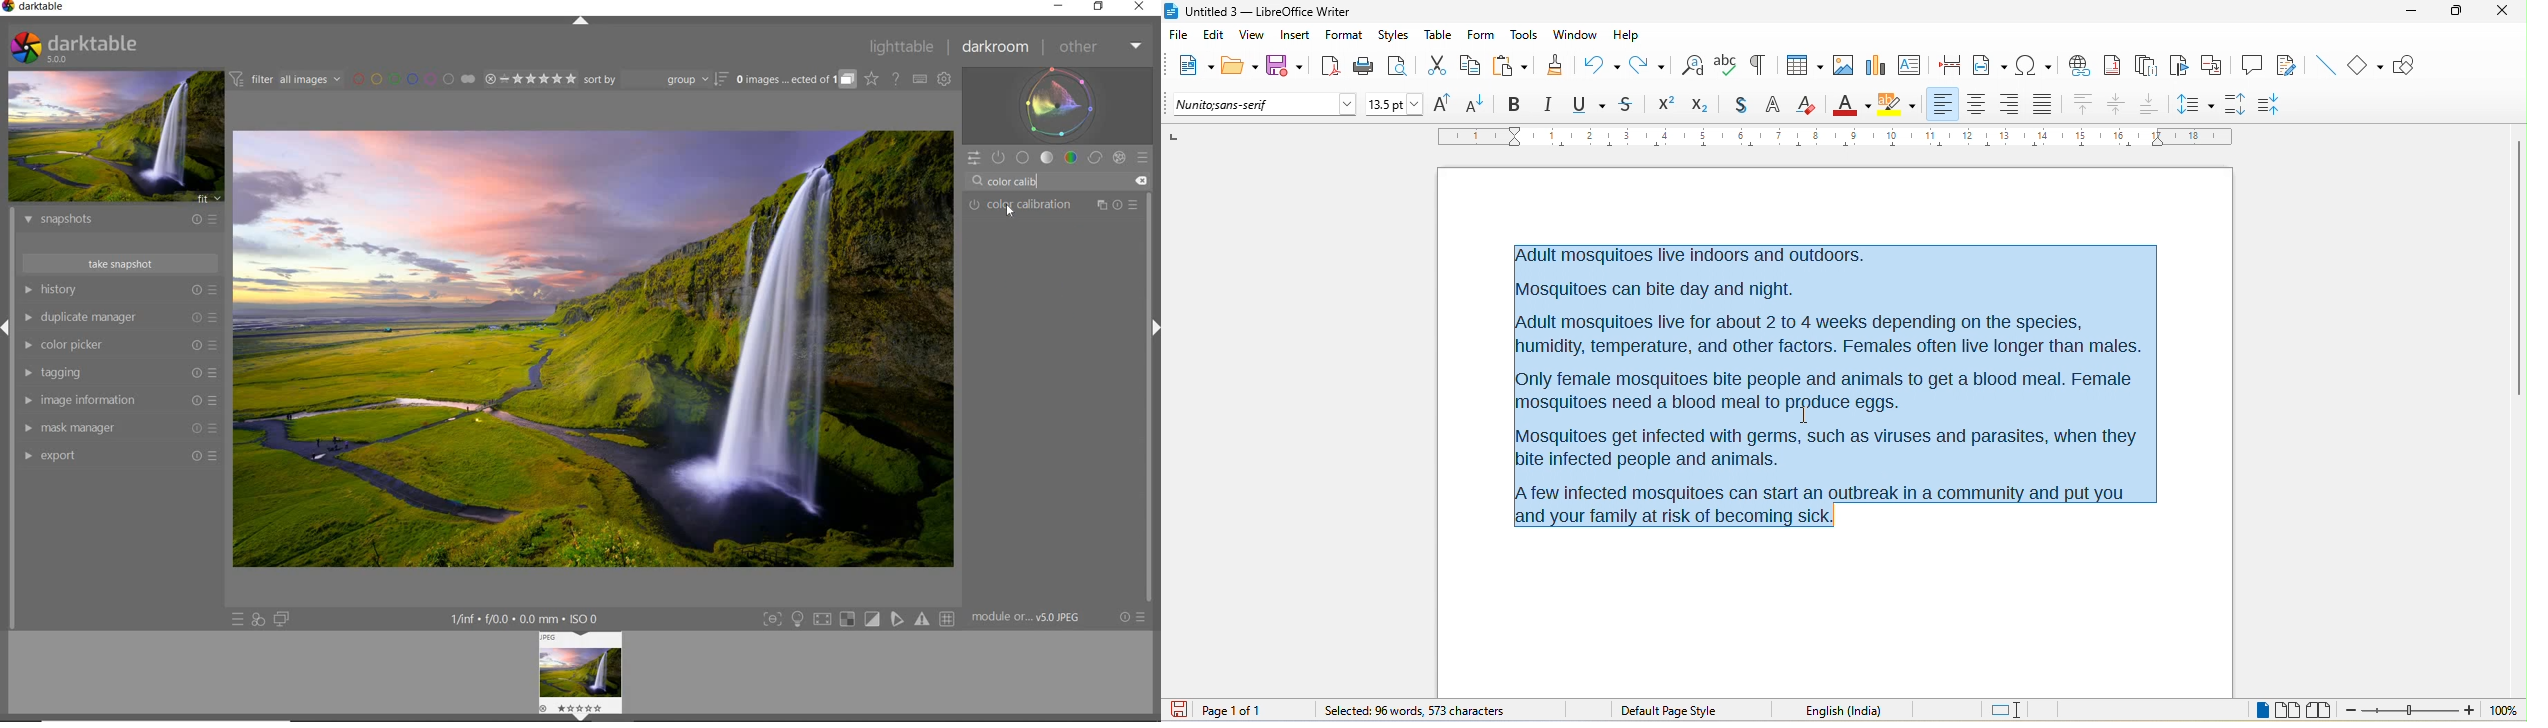 The height and width of the screenshot is (728, 2548). What do you see at coordinates (2082, 105) in the screenshot?
I see `align top` at bounding box center [2082, 105].